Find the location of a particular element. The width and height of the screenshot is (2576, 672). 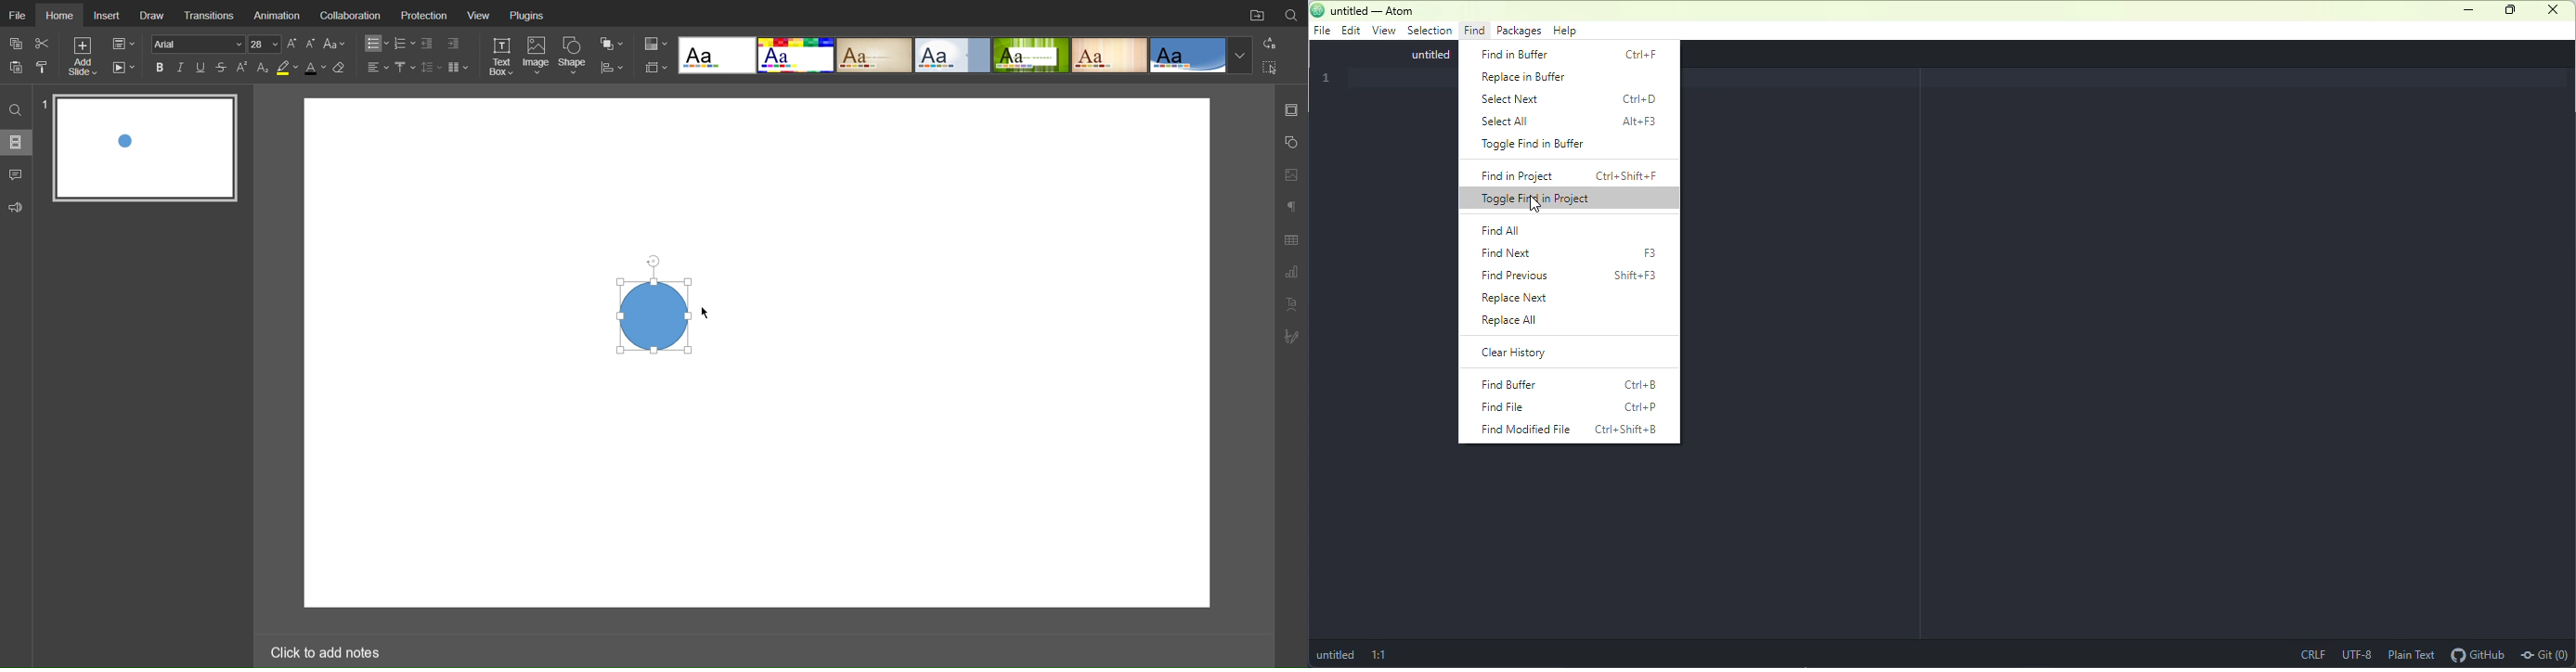

clear history is located at coordinates (1538, 353).